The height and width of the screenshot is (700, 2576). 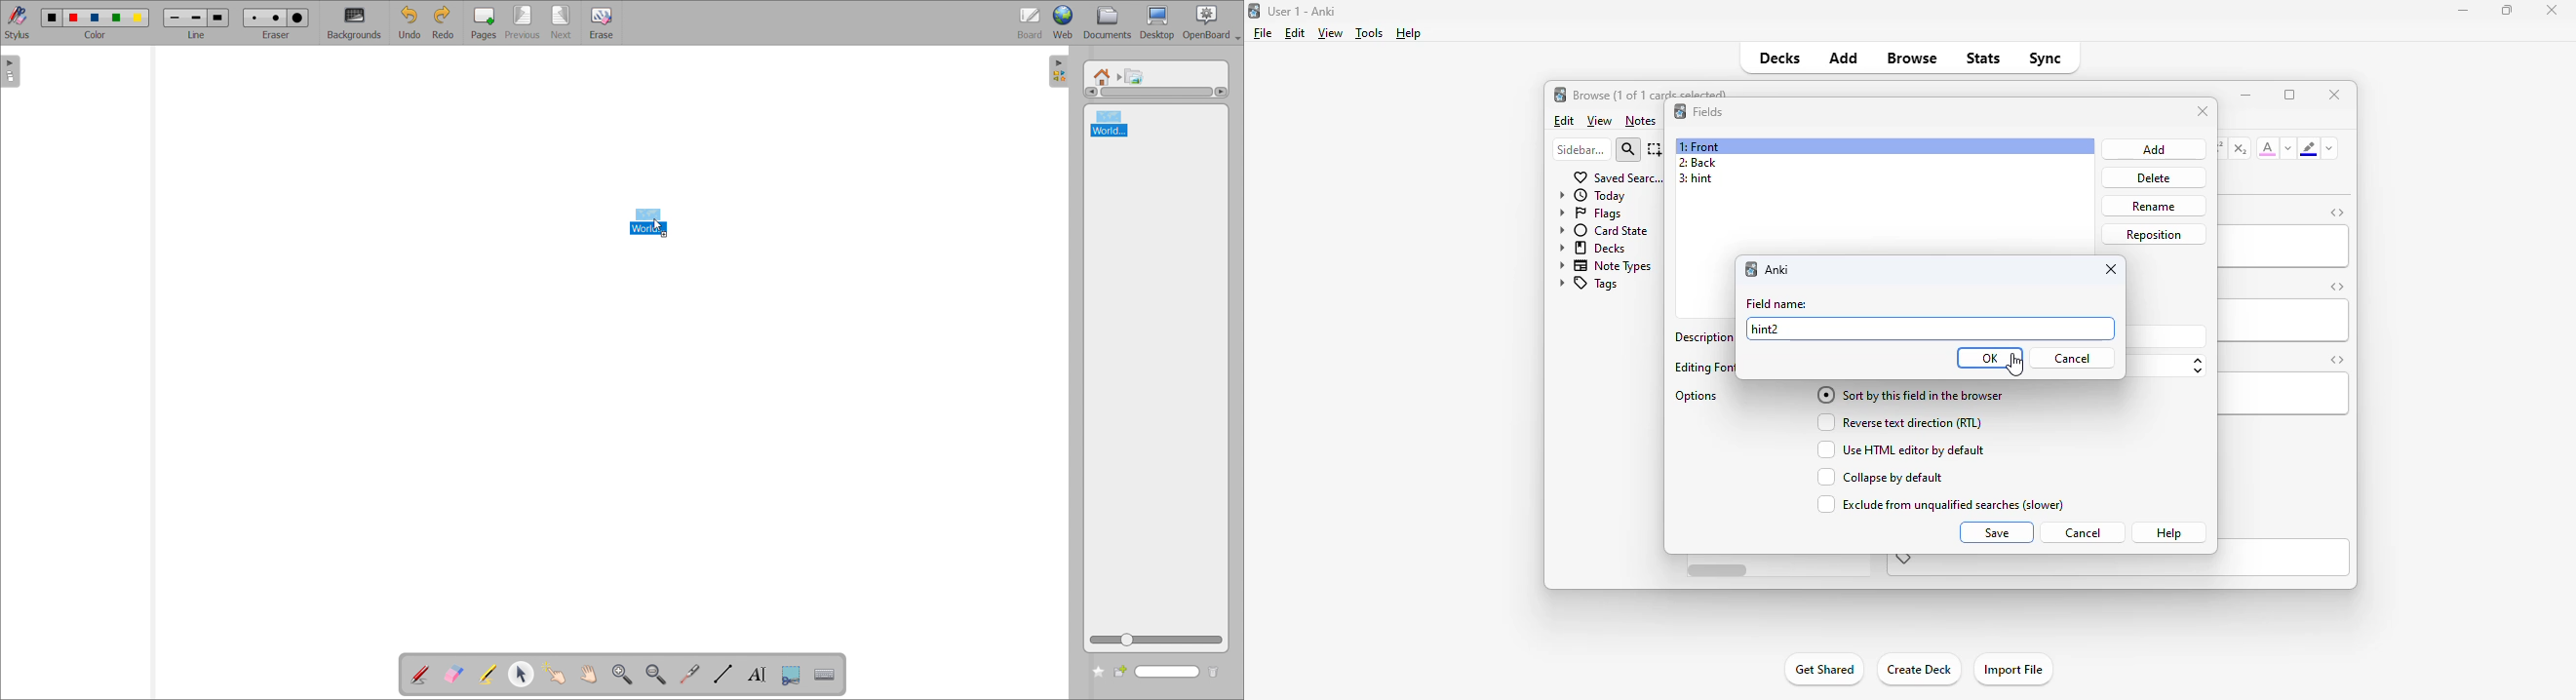 I want to click on 3: hint, so click(x=1695, y=179).